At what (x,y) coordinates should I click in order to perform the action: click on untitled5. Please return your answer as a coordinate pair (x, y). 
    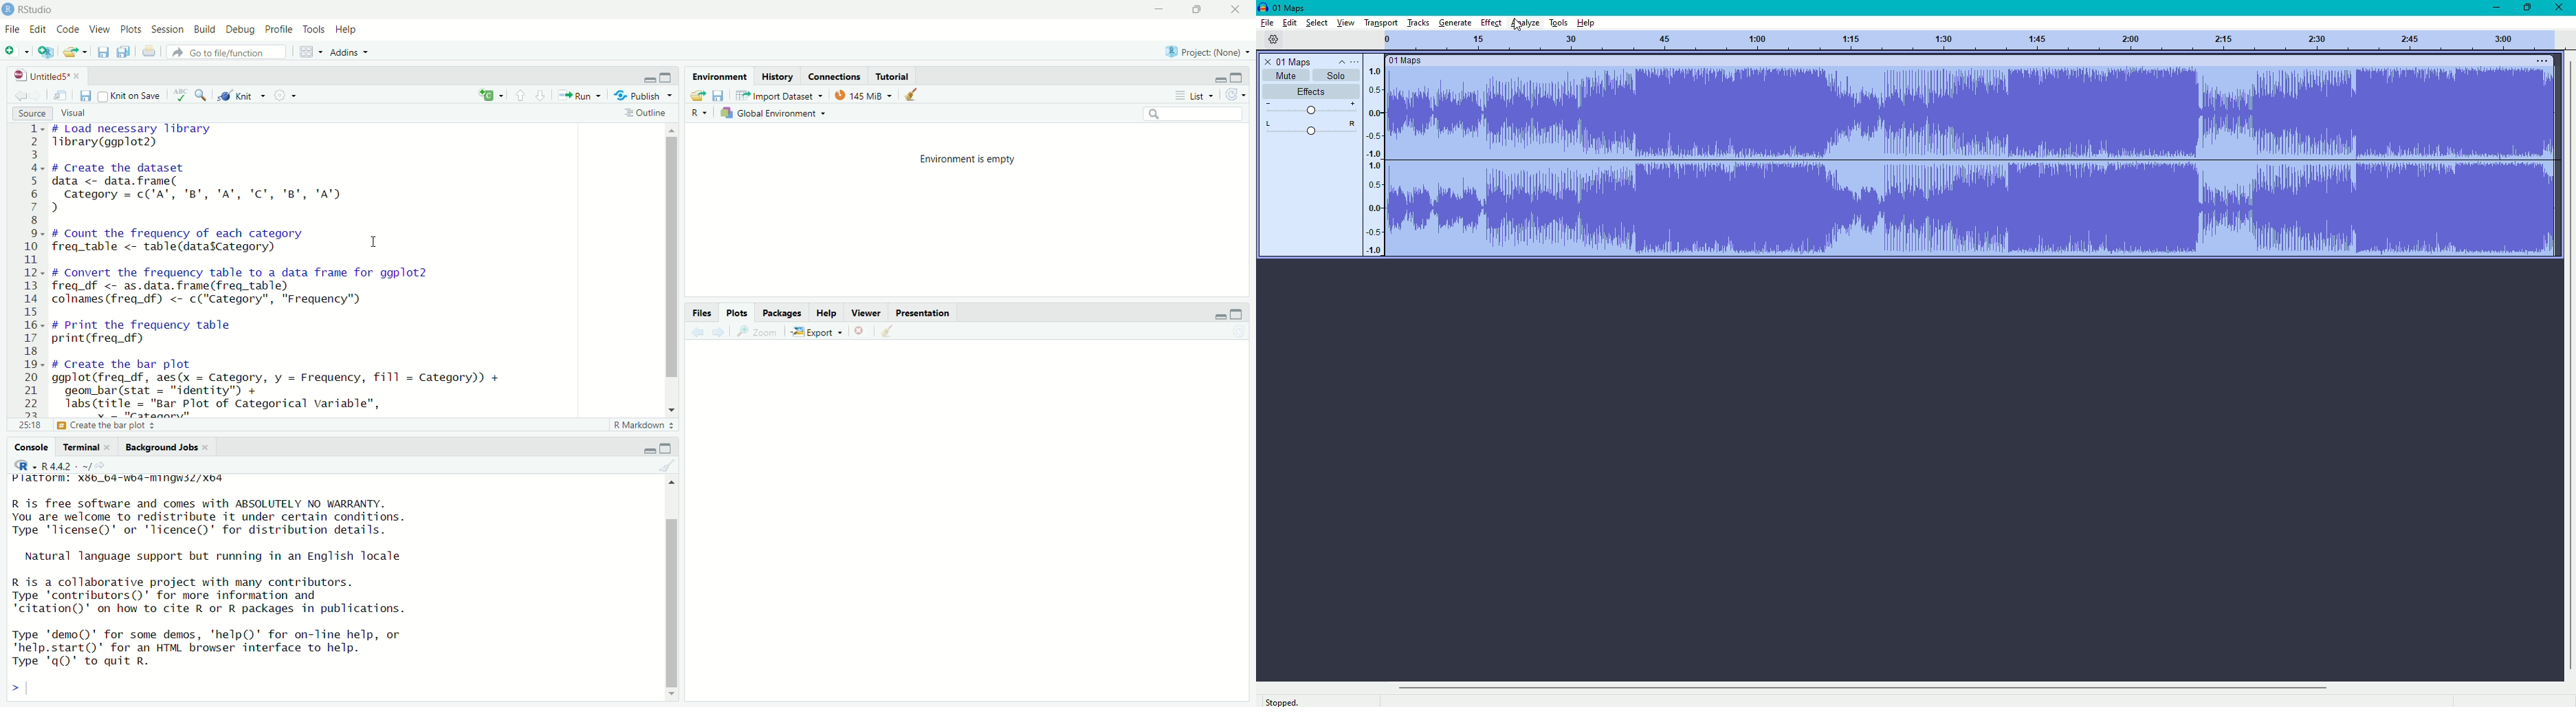
    Looking at the image, I should click on (52, 76).